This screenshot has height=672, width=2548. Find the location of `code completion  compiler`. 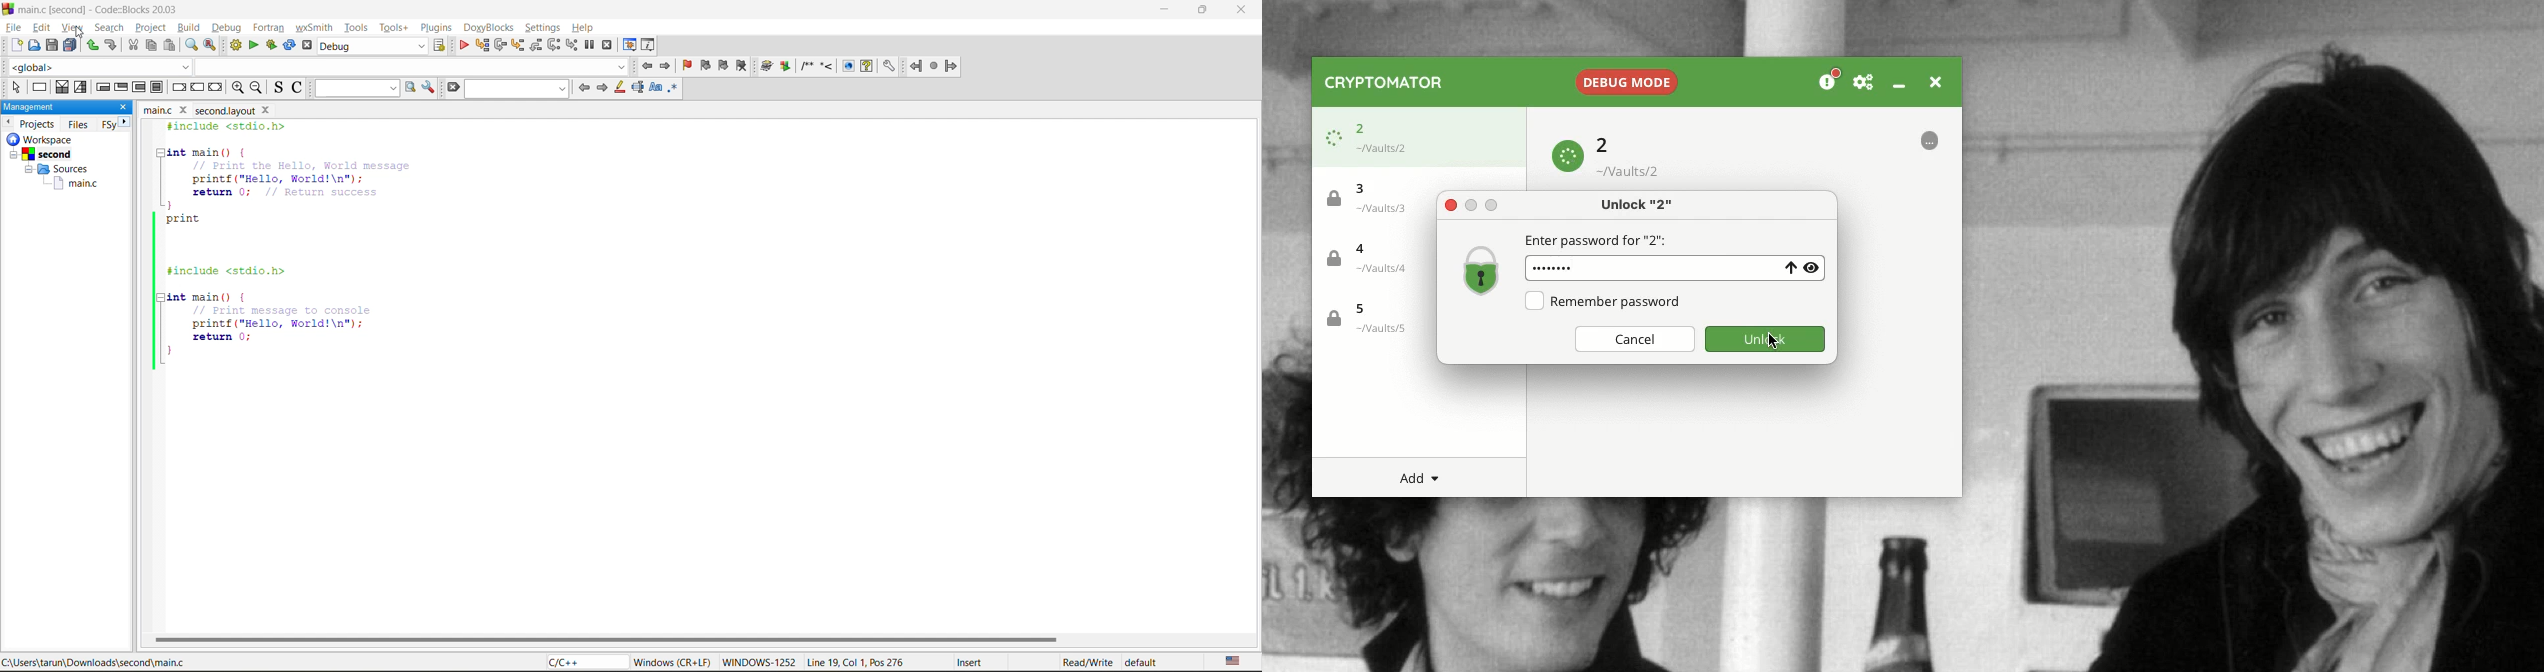

code completion  compiler is located at coordinates (316, 68).